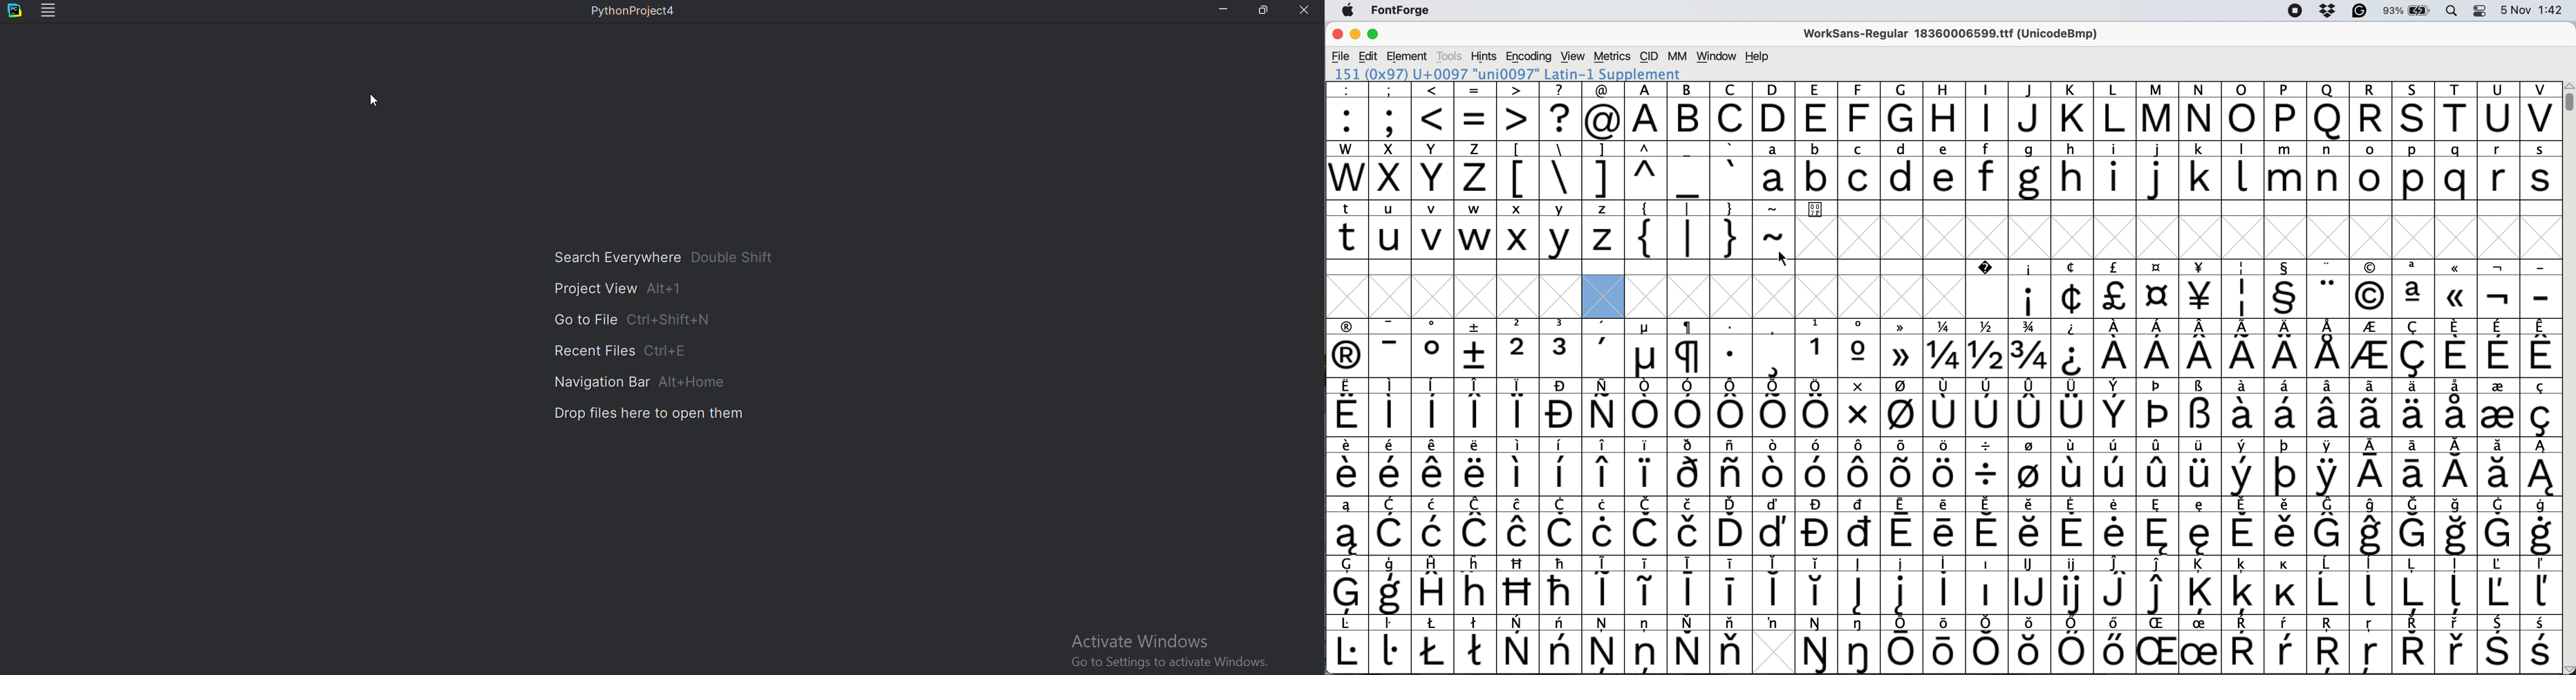 Image resolution: width=2576 pixels, height=700 pixels. Describe the element at coordinates (2413, 644) in the screenshot. I see `symbol` at that location.